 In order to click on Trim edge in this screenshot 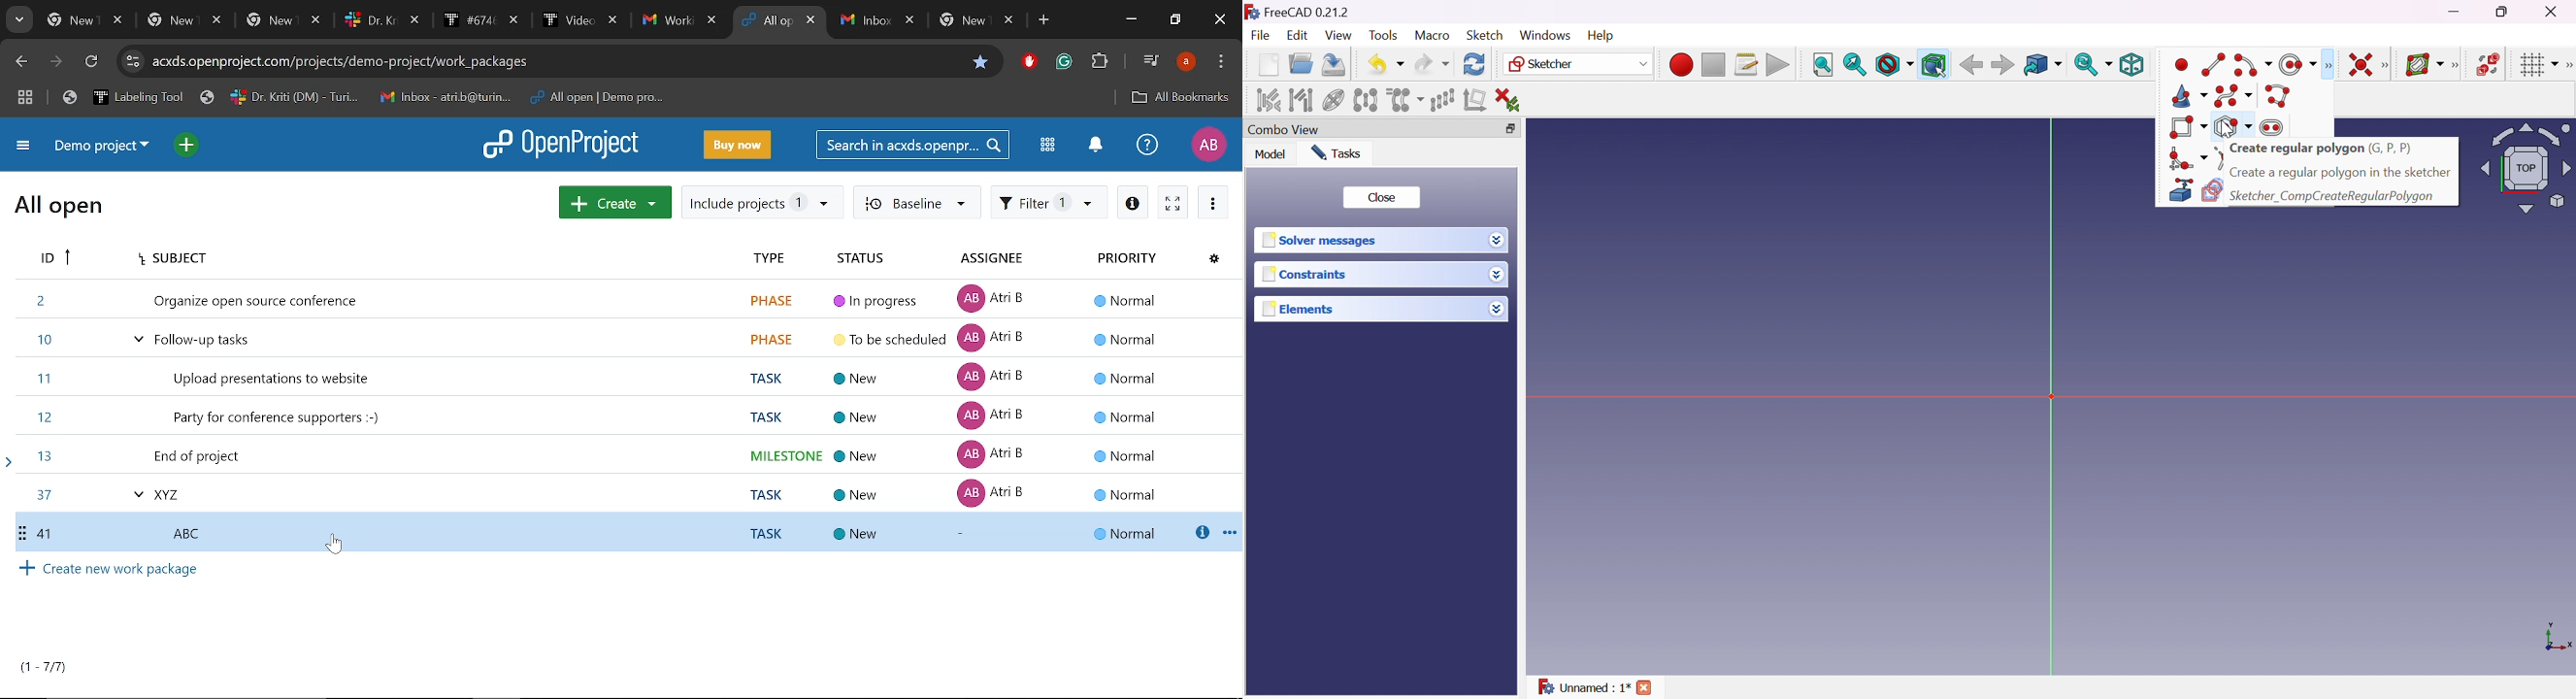, I will do `click(2218, 158)`.